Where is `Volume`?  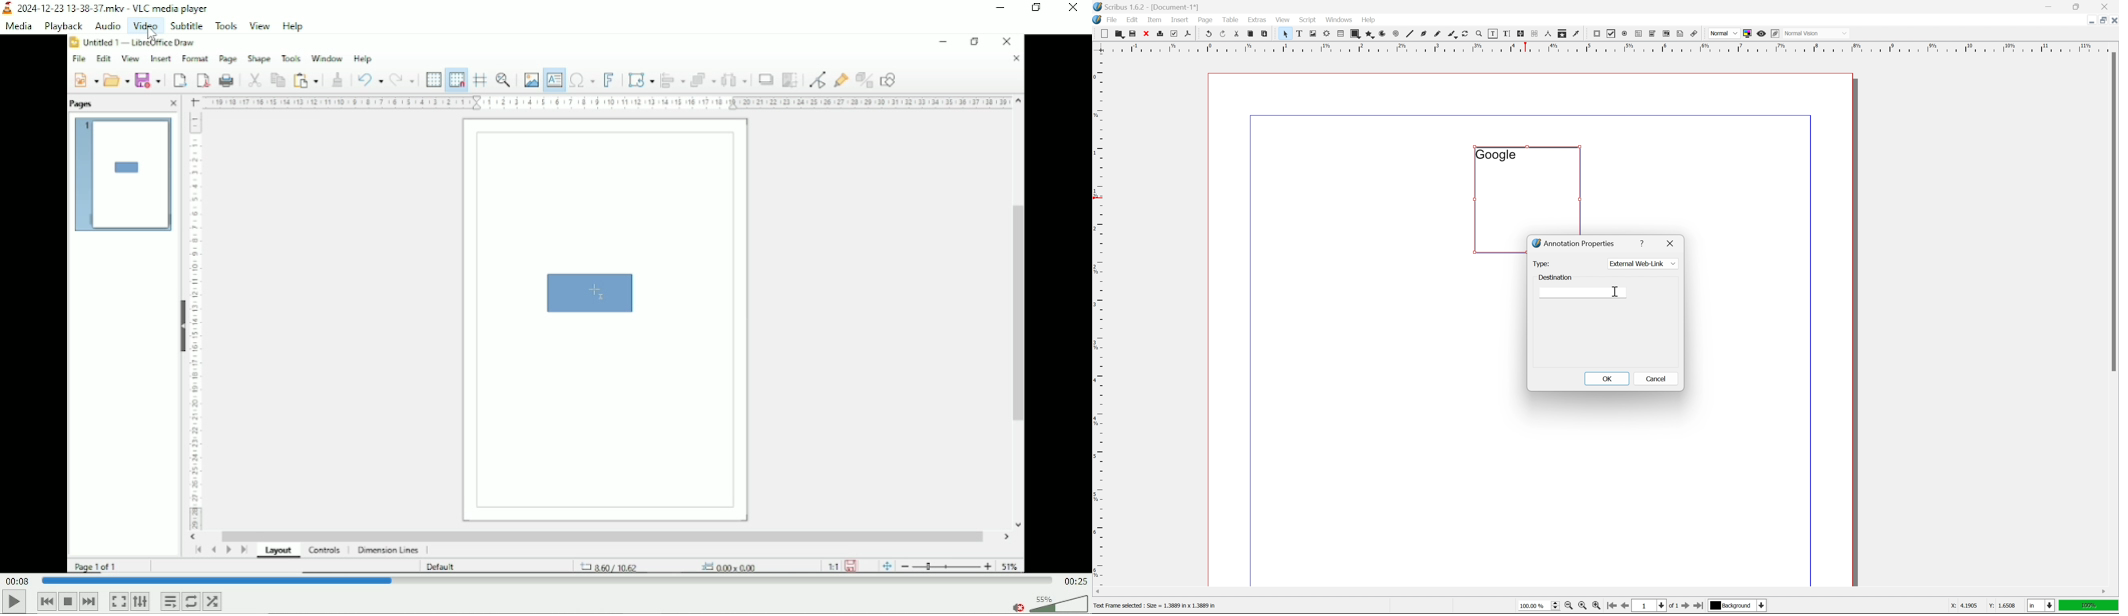 Volume is located at coordinates (1049, 604).